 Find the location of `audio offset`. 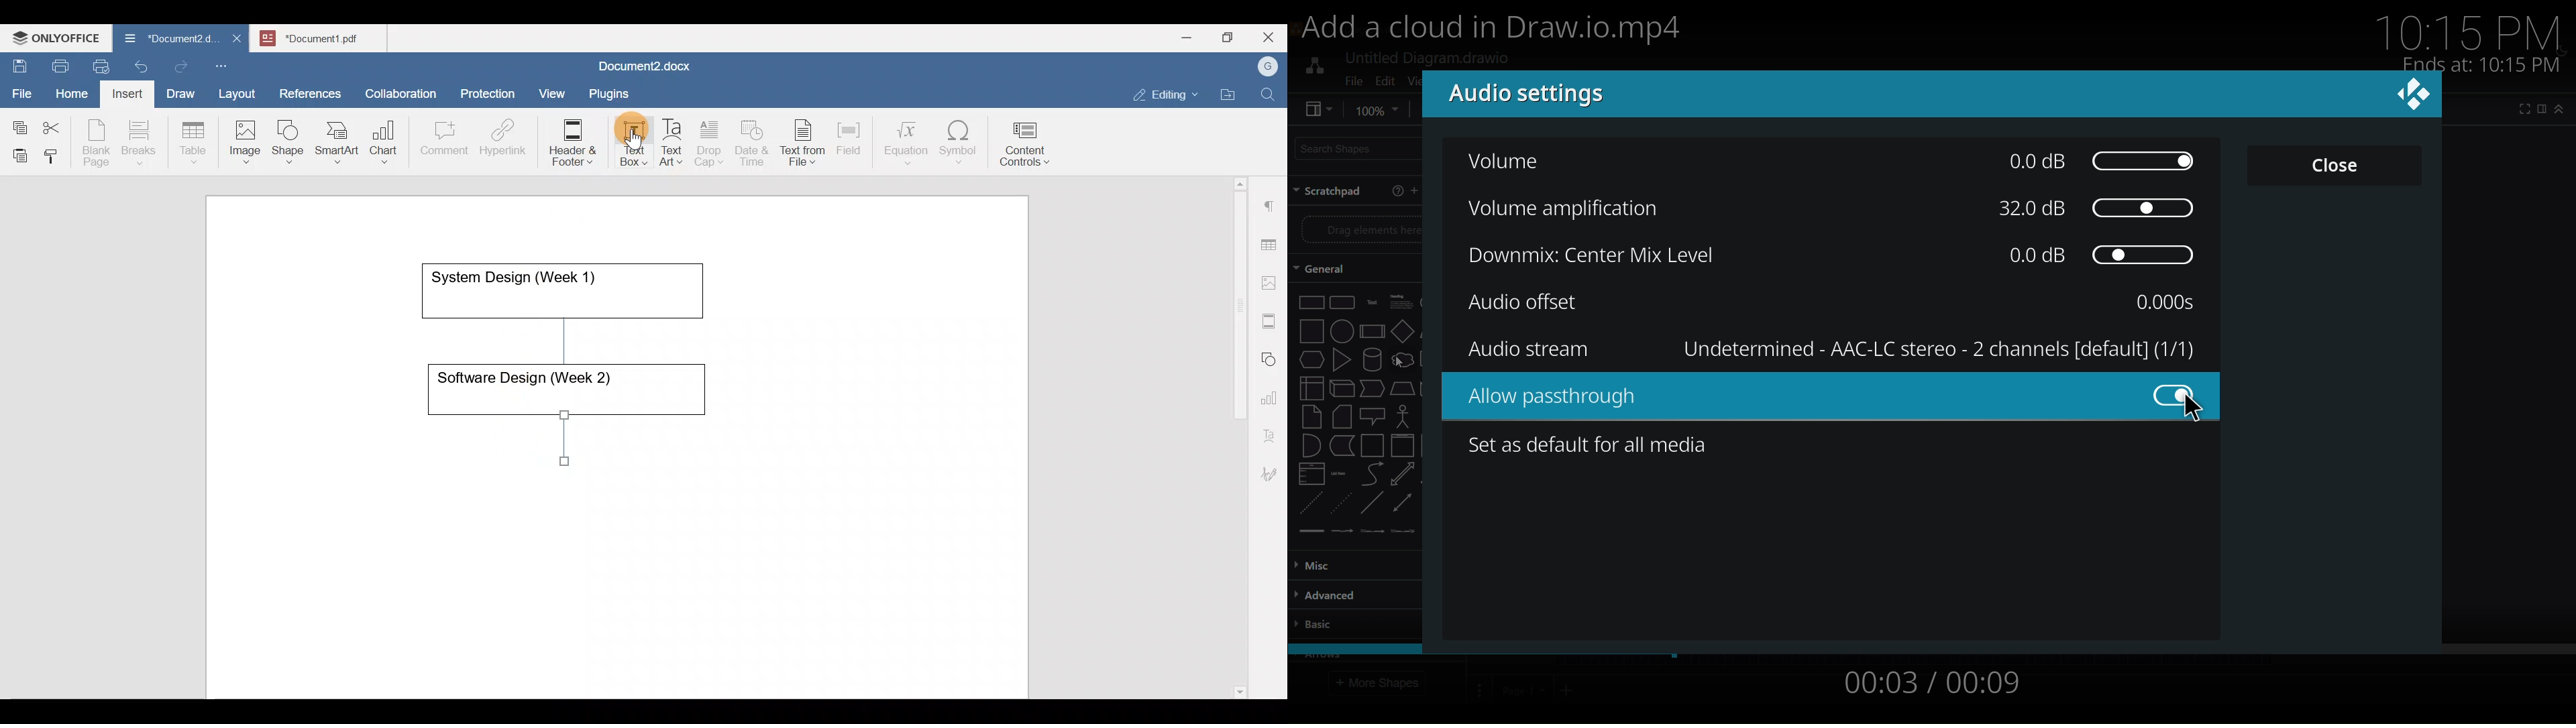

audio offset is located at coordinates (1521, 304).